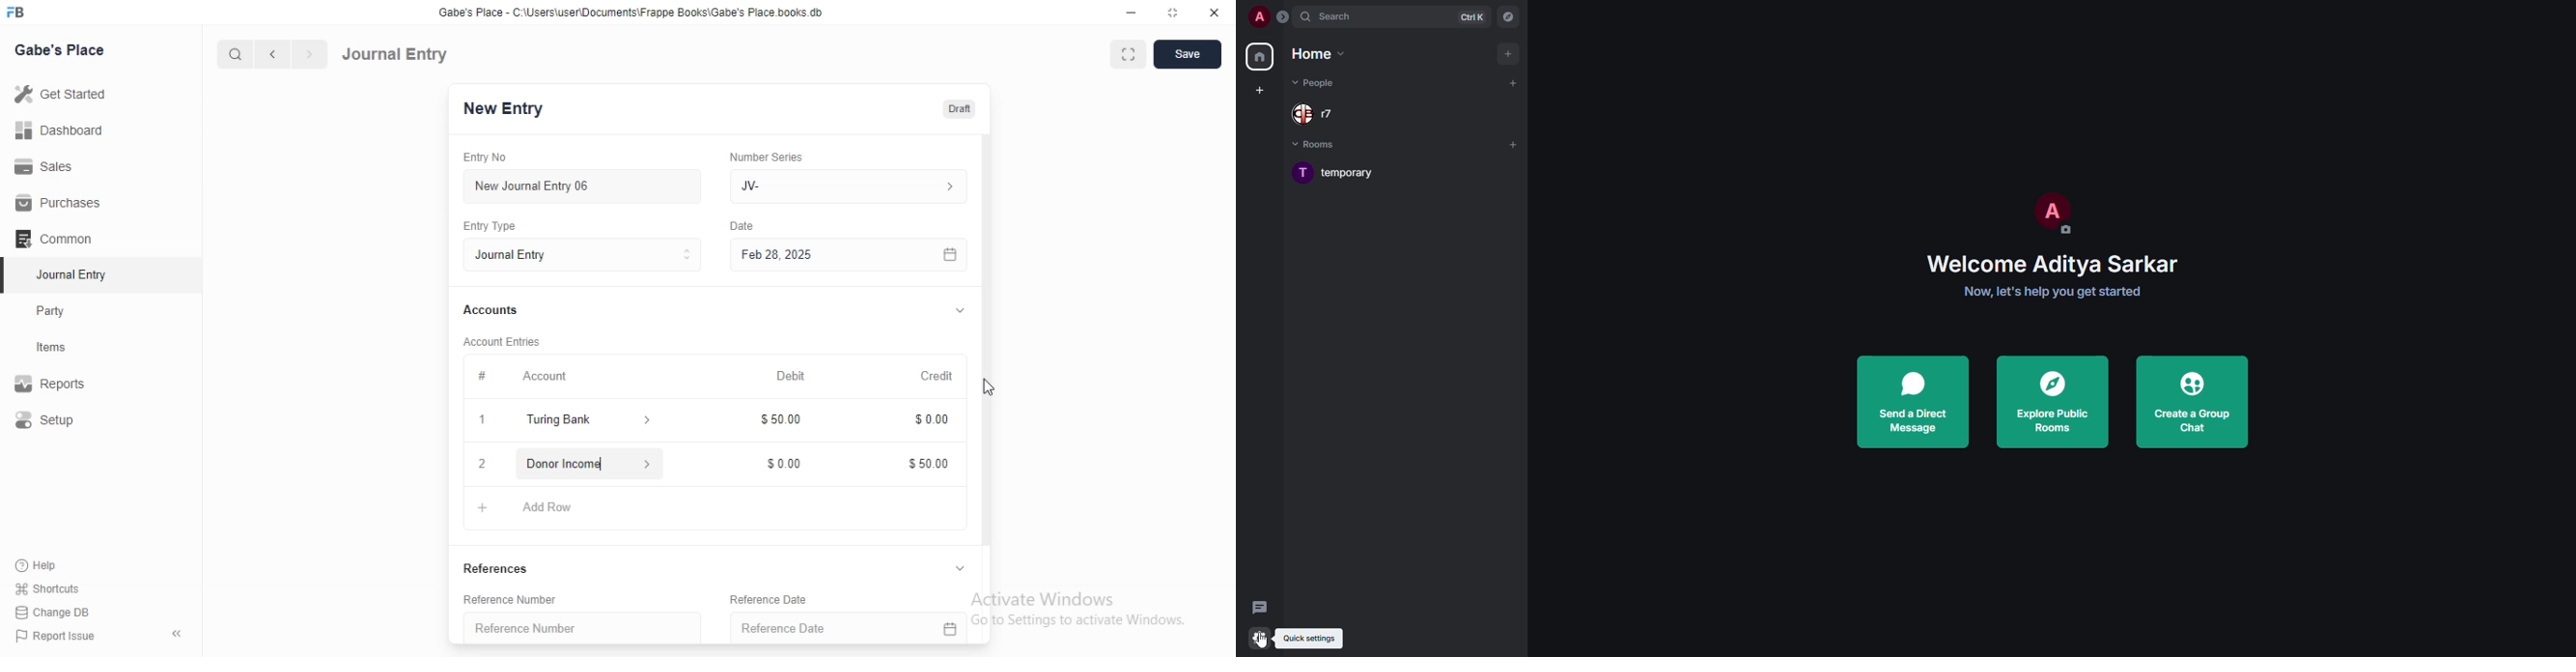 The height and width of the screenshot is (672, 2576). I want to click on home, so click(1325, 55).